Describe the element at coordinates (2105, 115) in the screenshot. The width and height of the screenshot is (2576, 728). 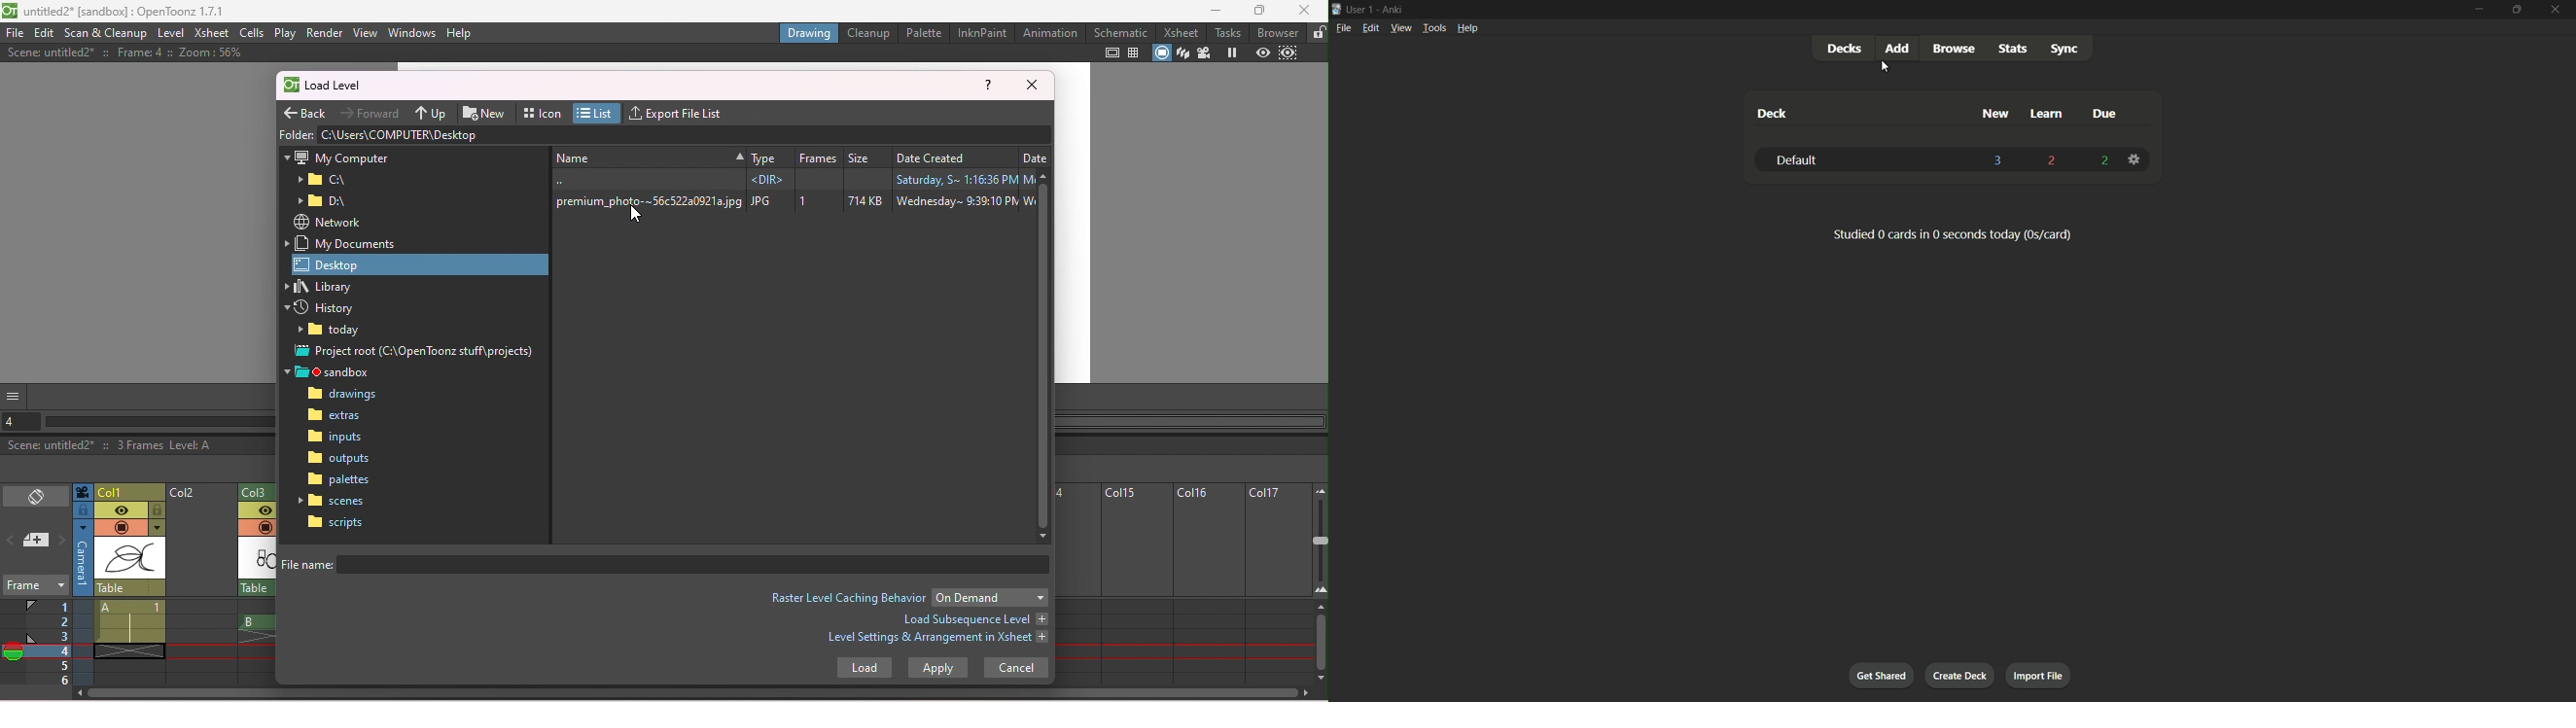
I see `due` at that location.